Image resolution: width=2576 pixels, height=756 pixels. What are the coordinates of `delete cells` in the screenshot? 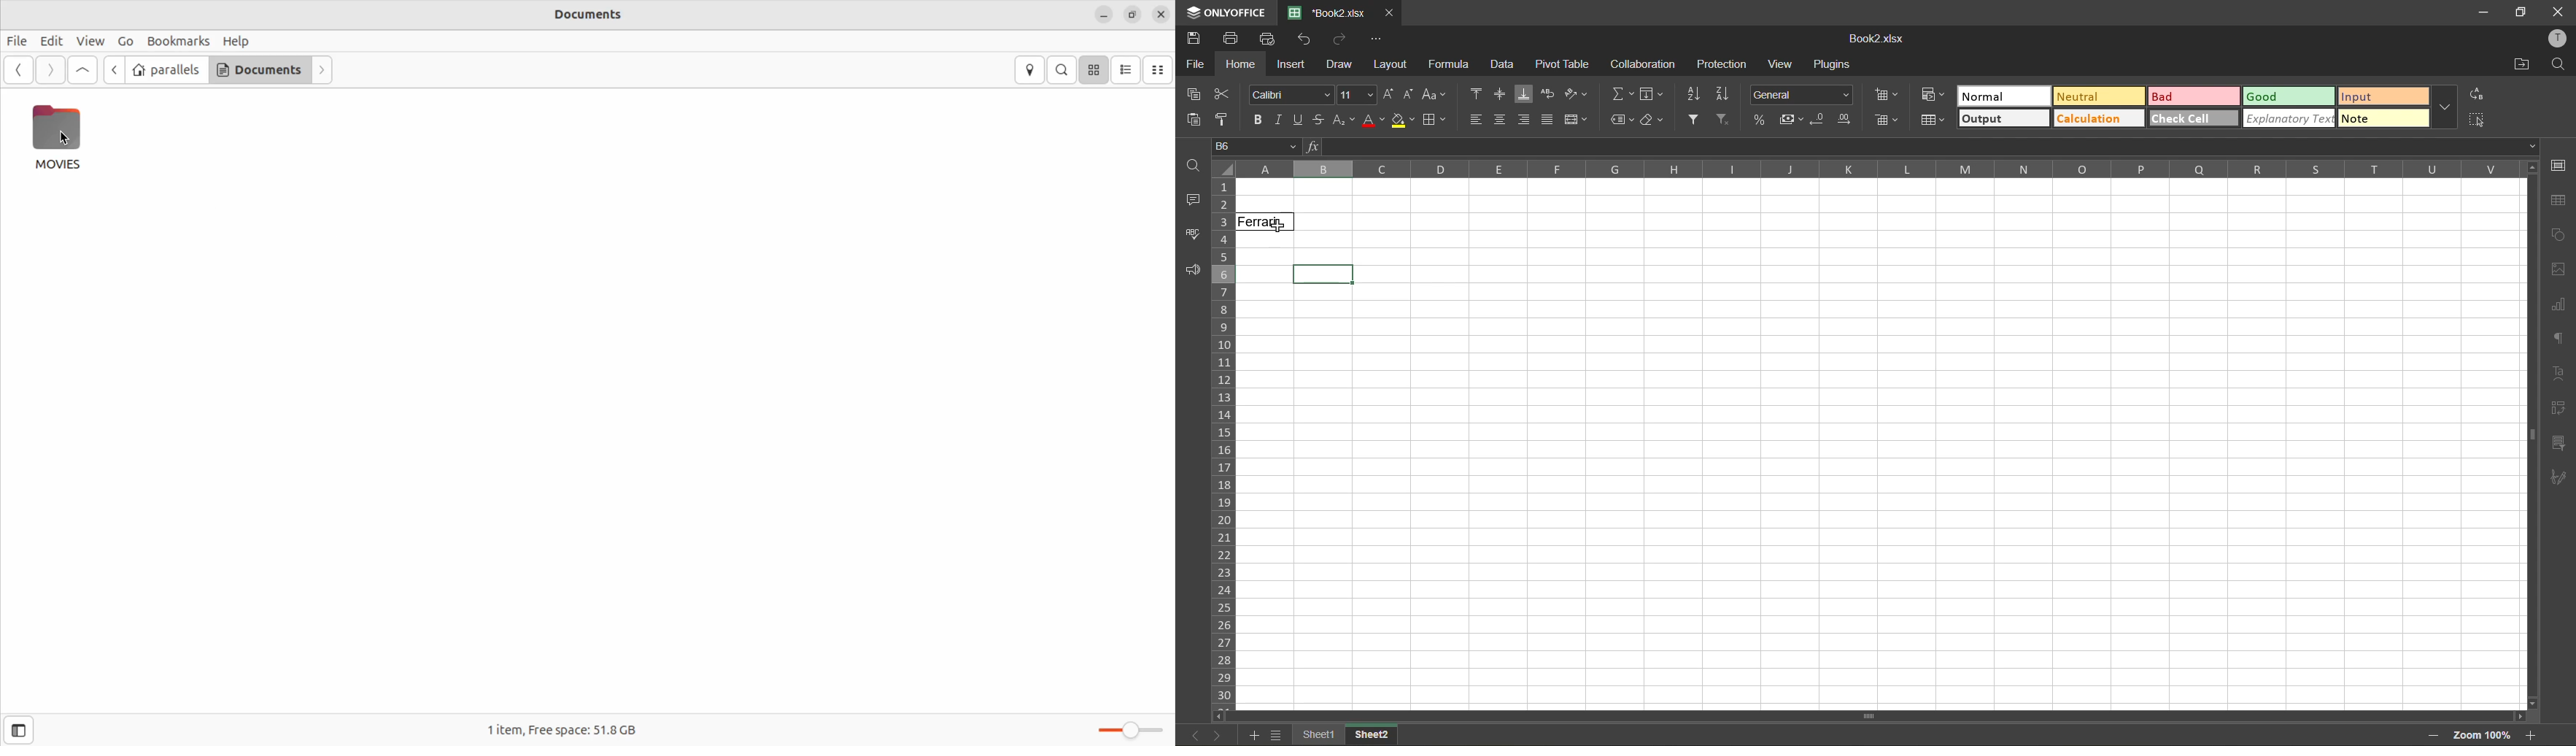 It's located at (1887, 120).